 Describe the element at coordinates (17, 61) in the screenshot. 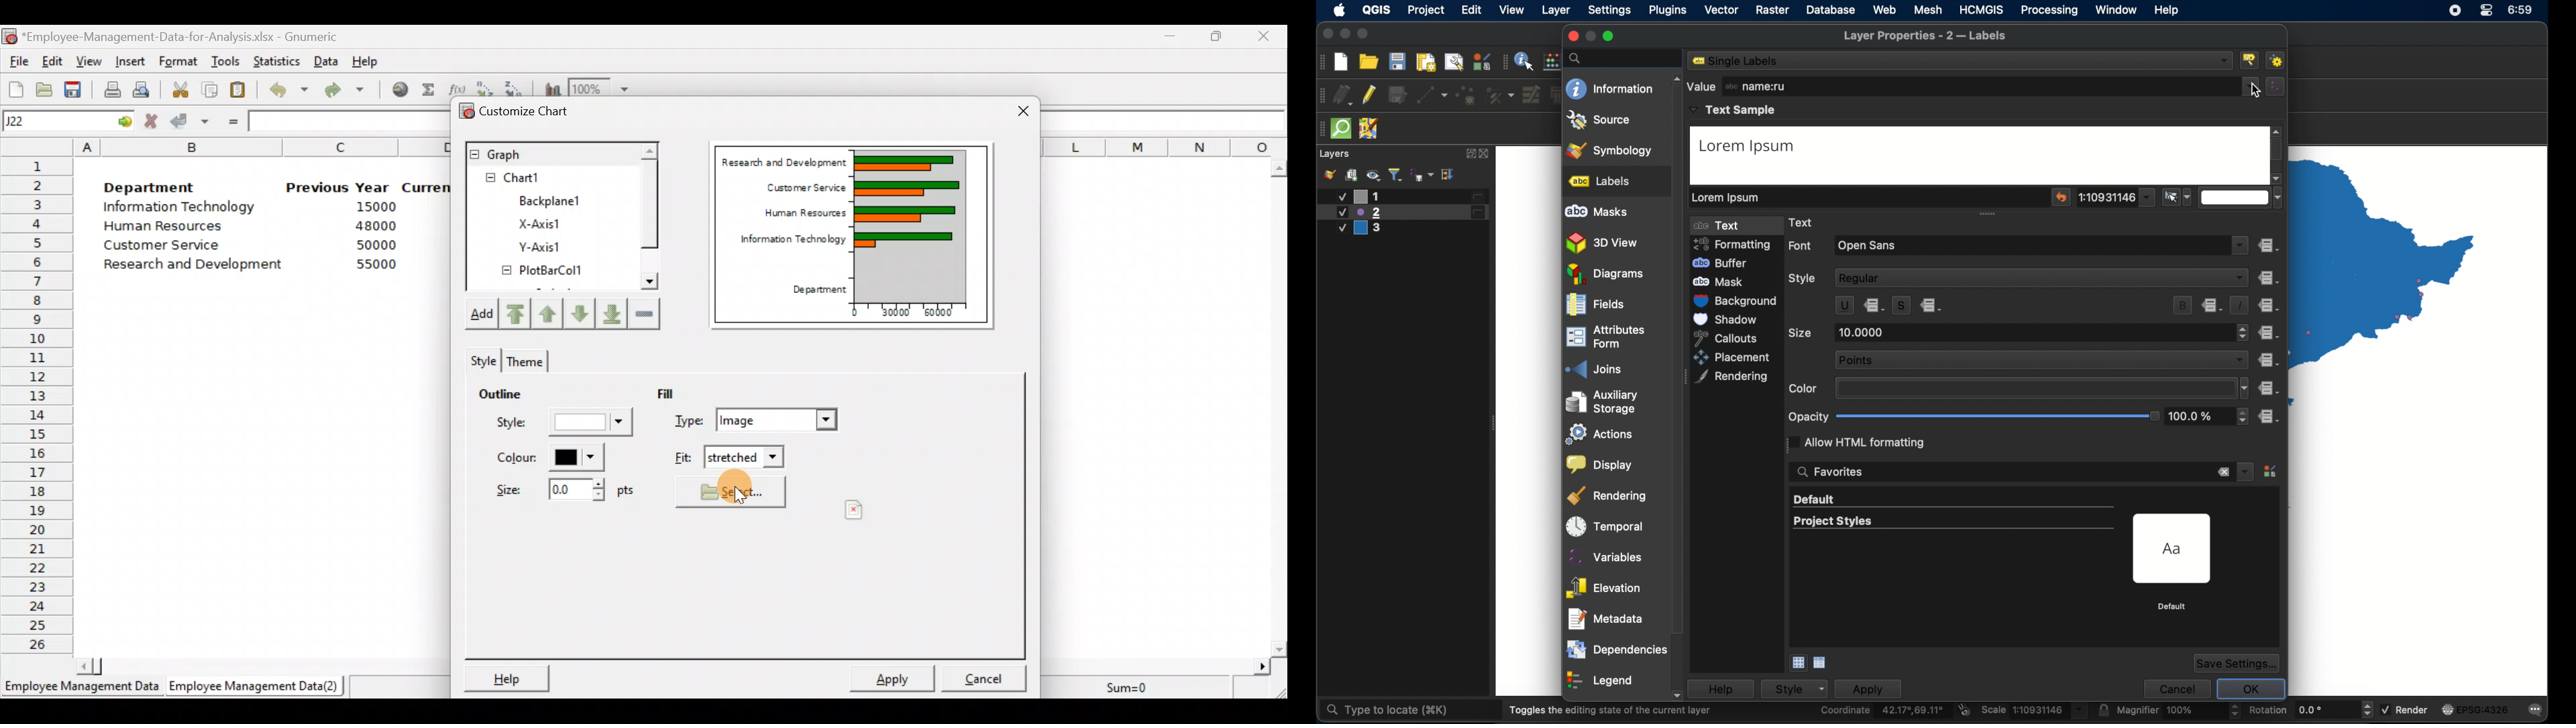

I see `File` at that location.